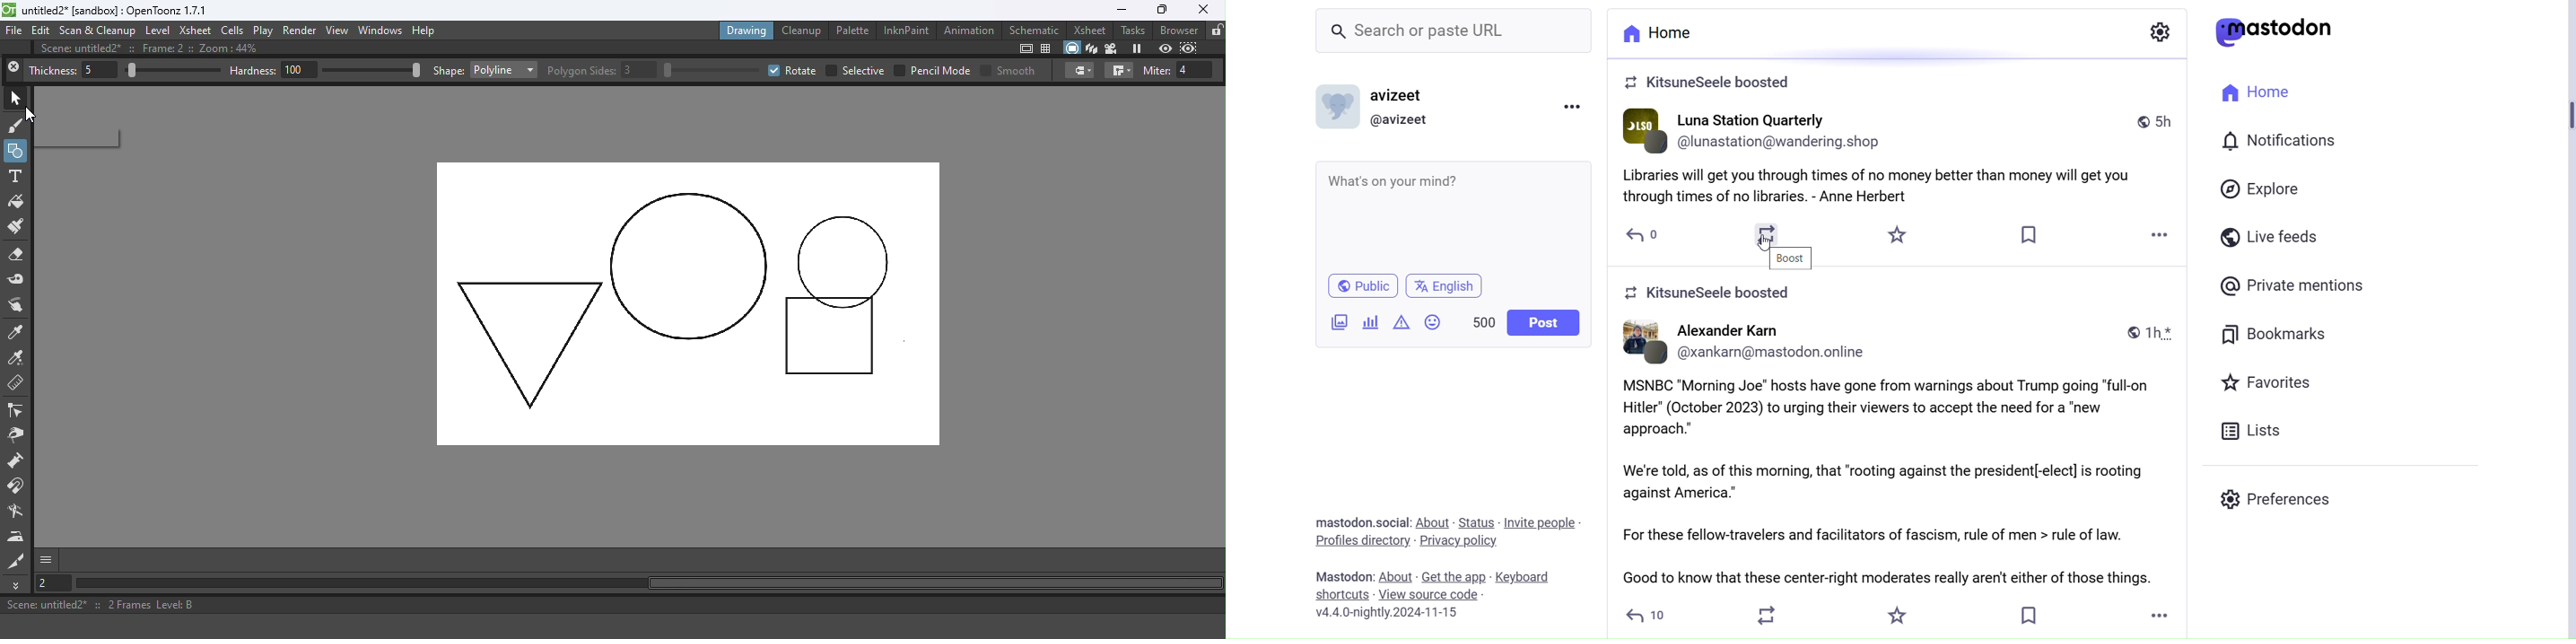 The image size is (2576, 644). Describe the element at coordinates (56, 584) in the screenshot. I see `Set the current frame` at that location.